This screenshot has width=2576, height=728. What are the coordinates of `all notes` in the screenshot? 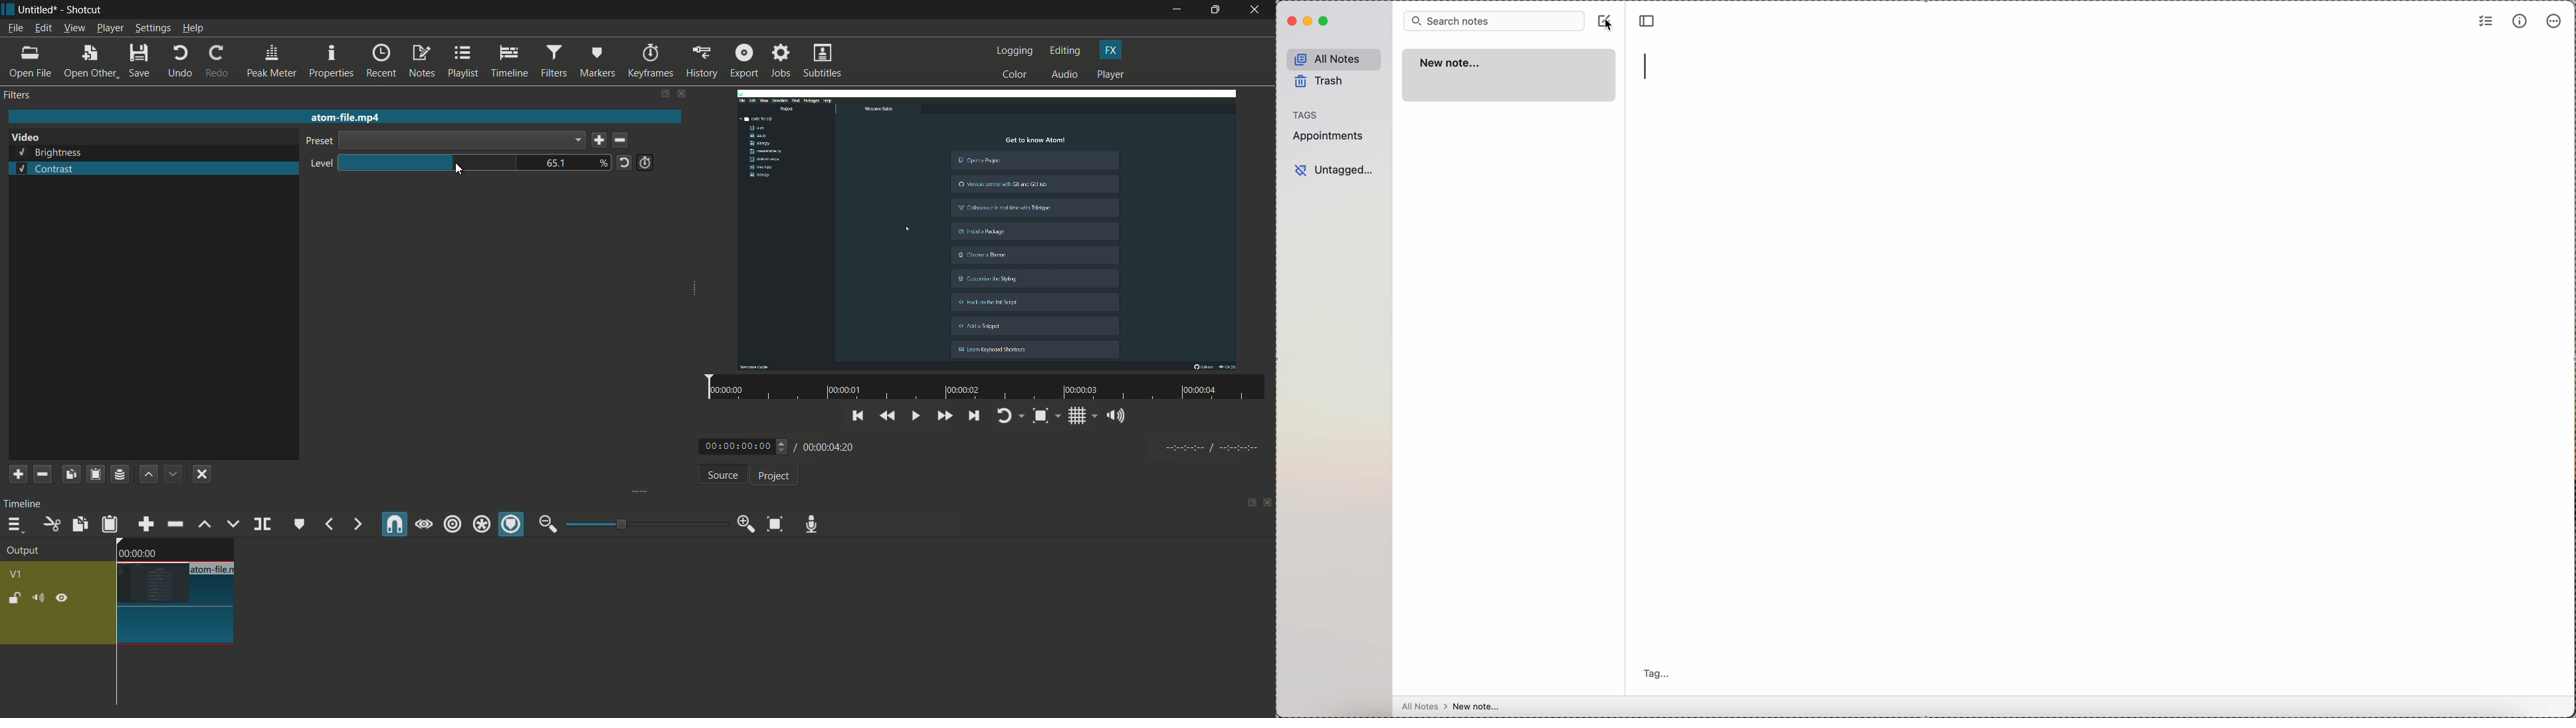 It's located at (1334, 57).